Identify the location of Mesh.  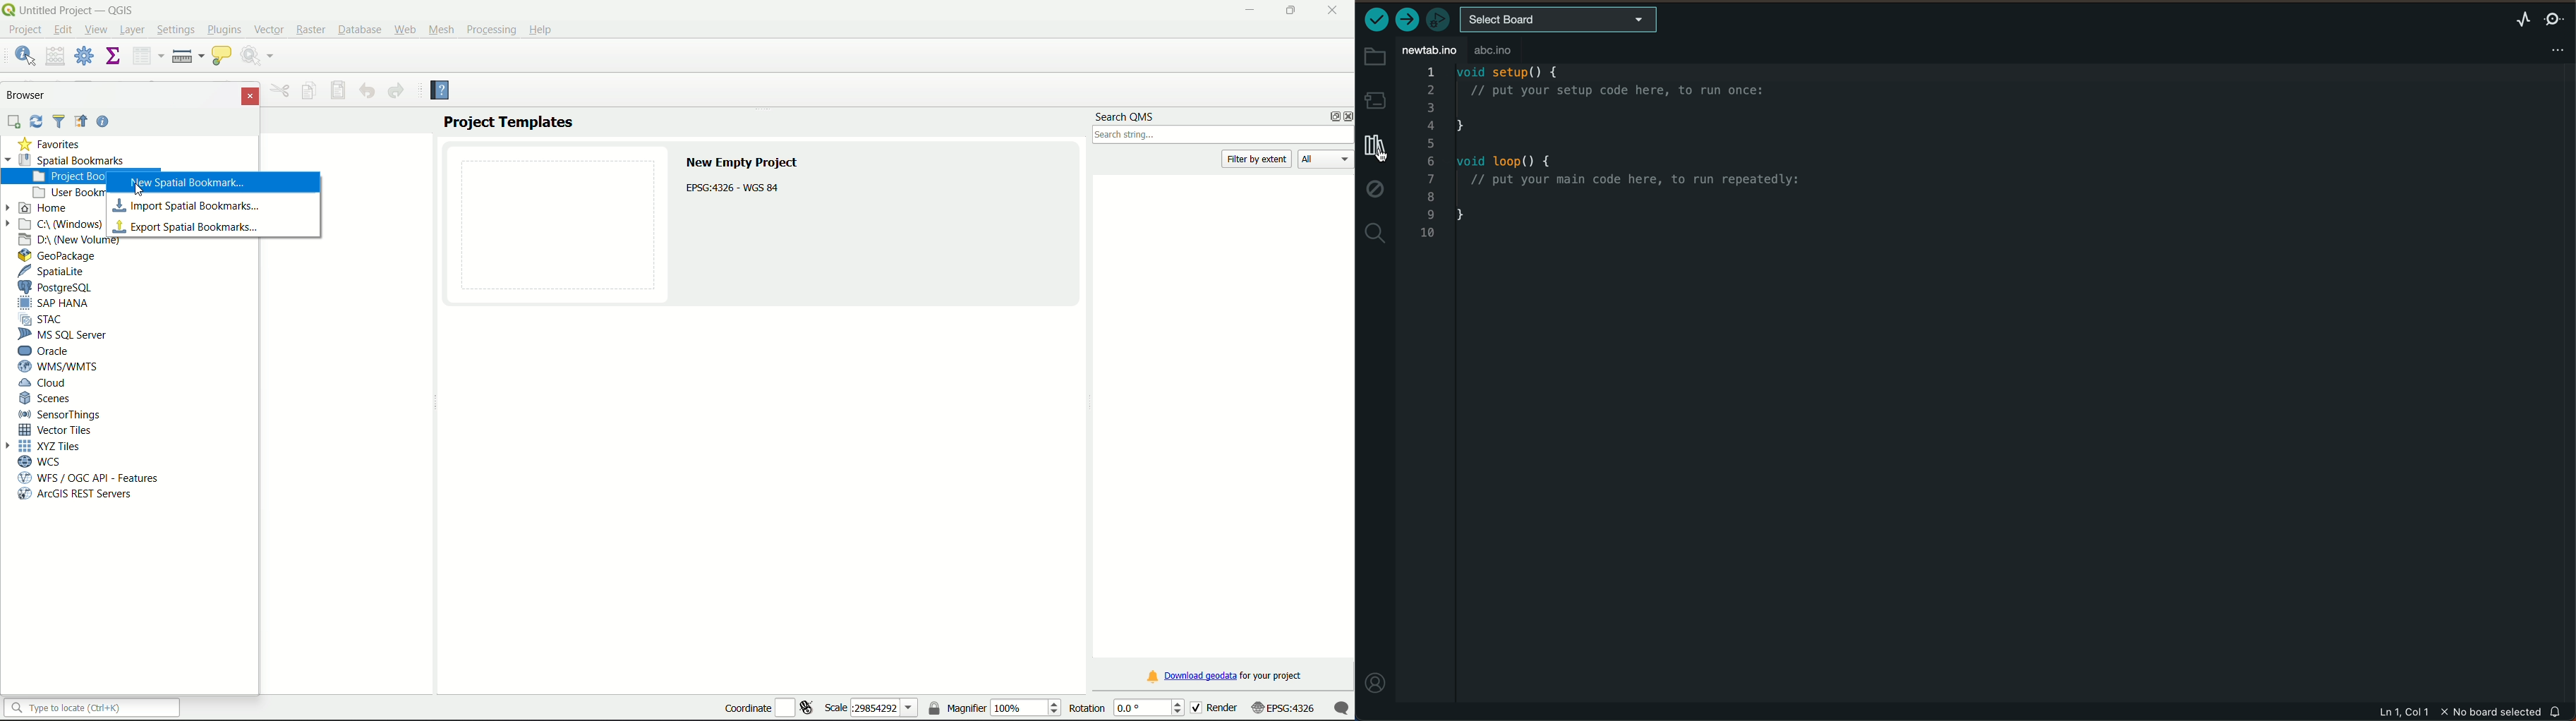
(442, 30).